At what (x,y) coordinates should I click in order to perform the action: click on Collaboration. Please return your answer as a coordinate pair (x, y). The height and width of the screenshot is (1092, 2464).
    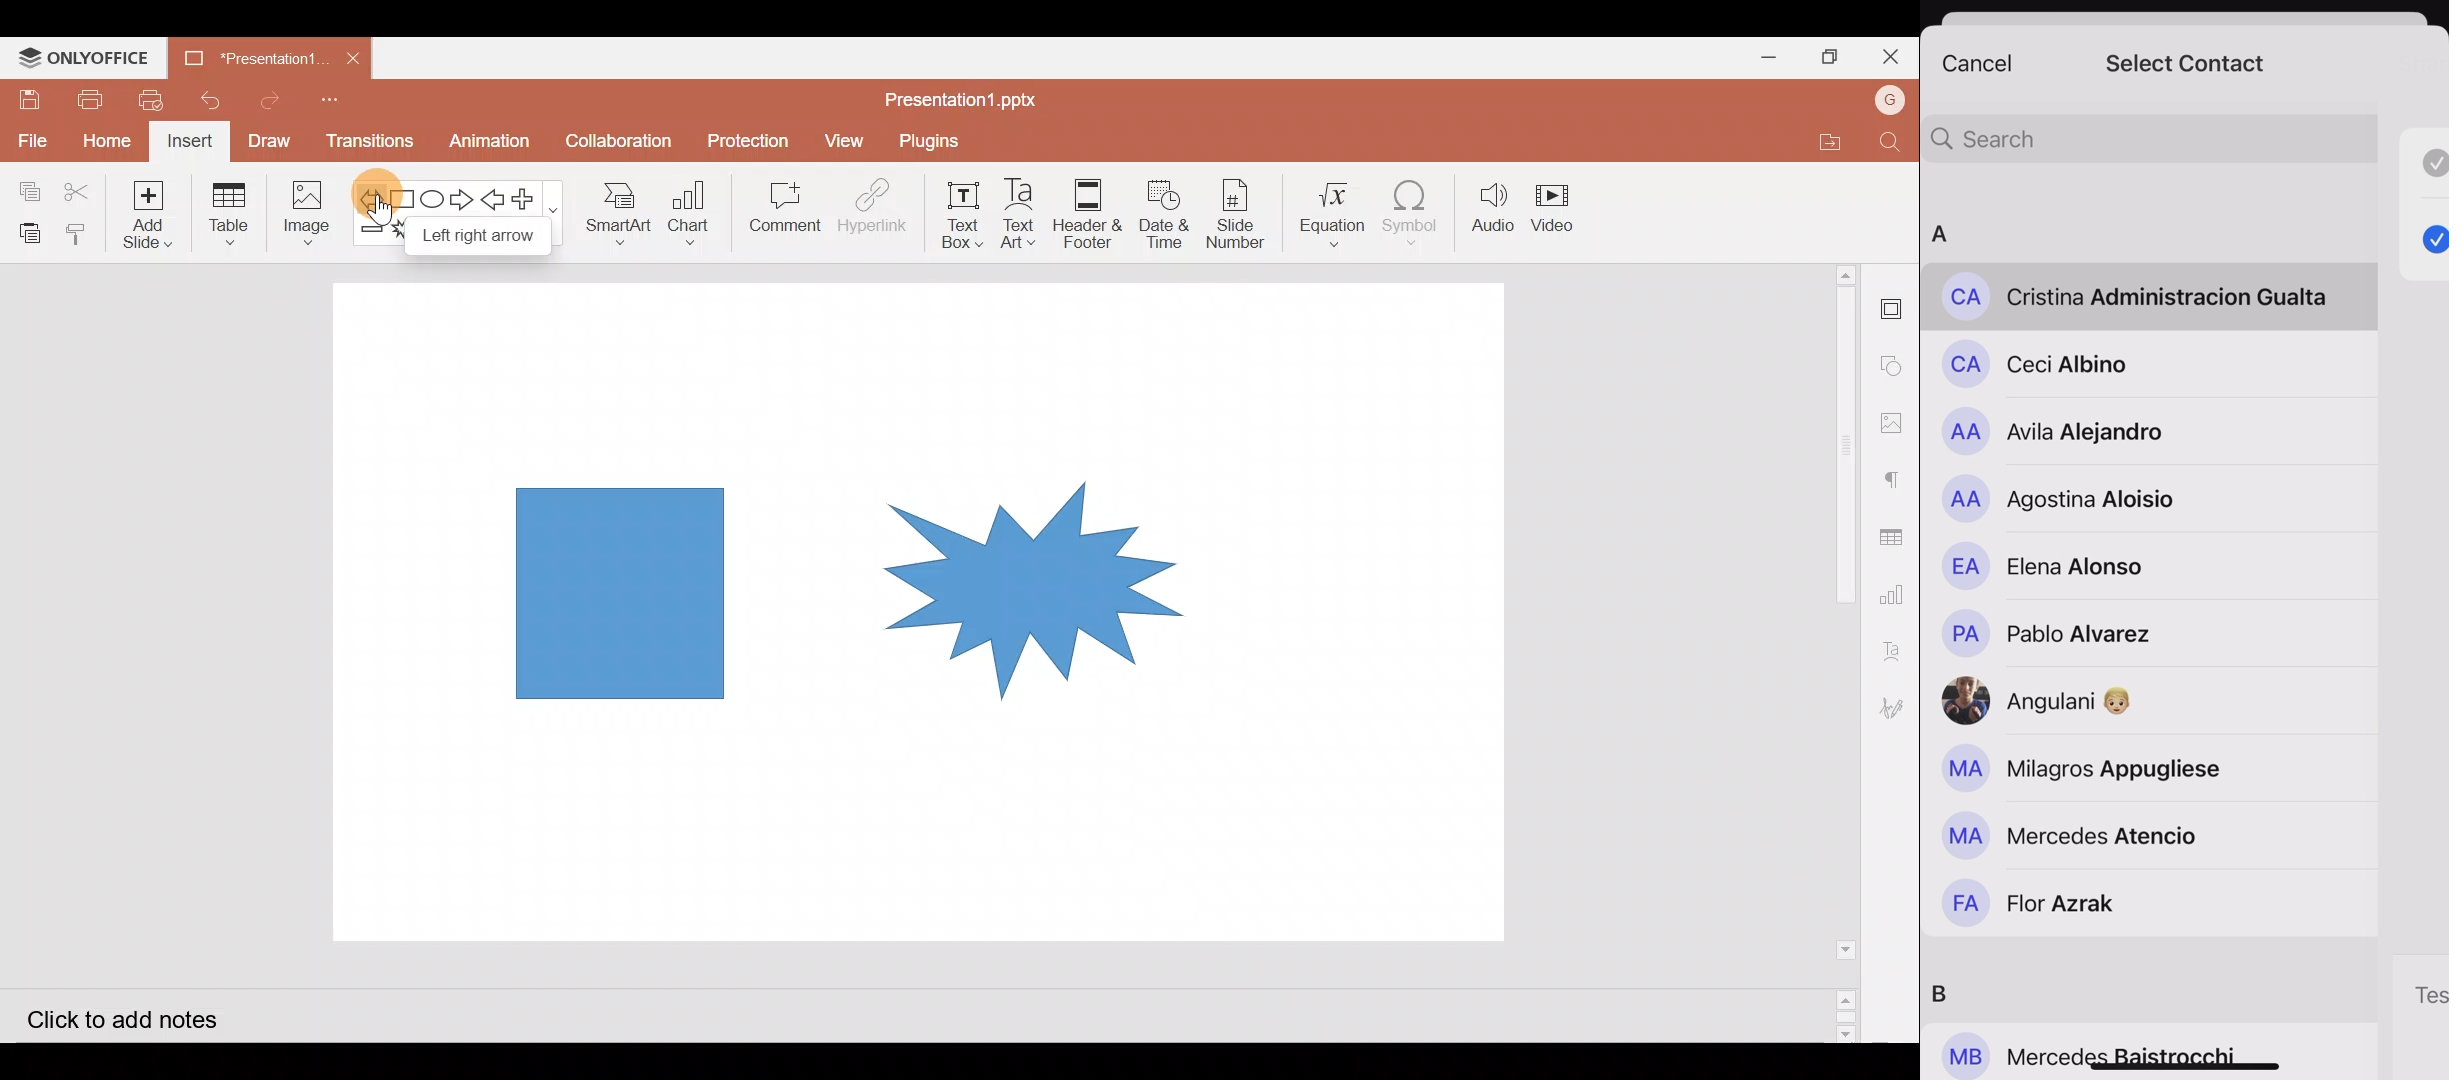
    Looking at the image, I should click on (619, 134).